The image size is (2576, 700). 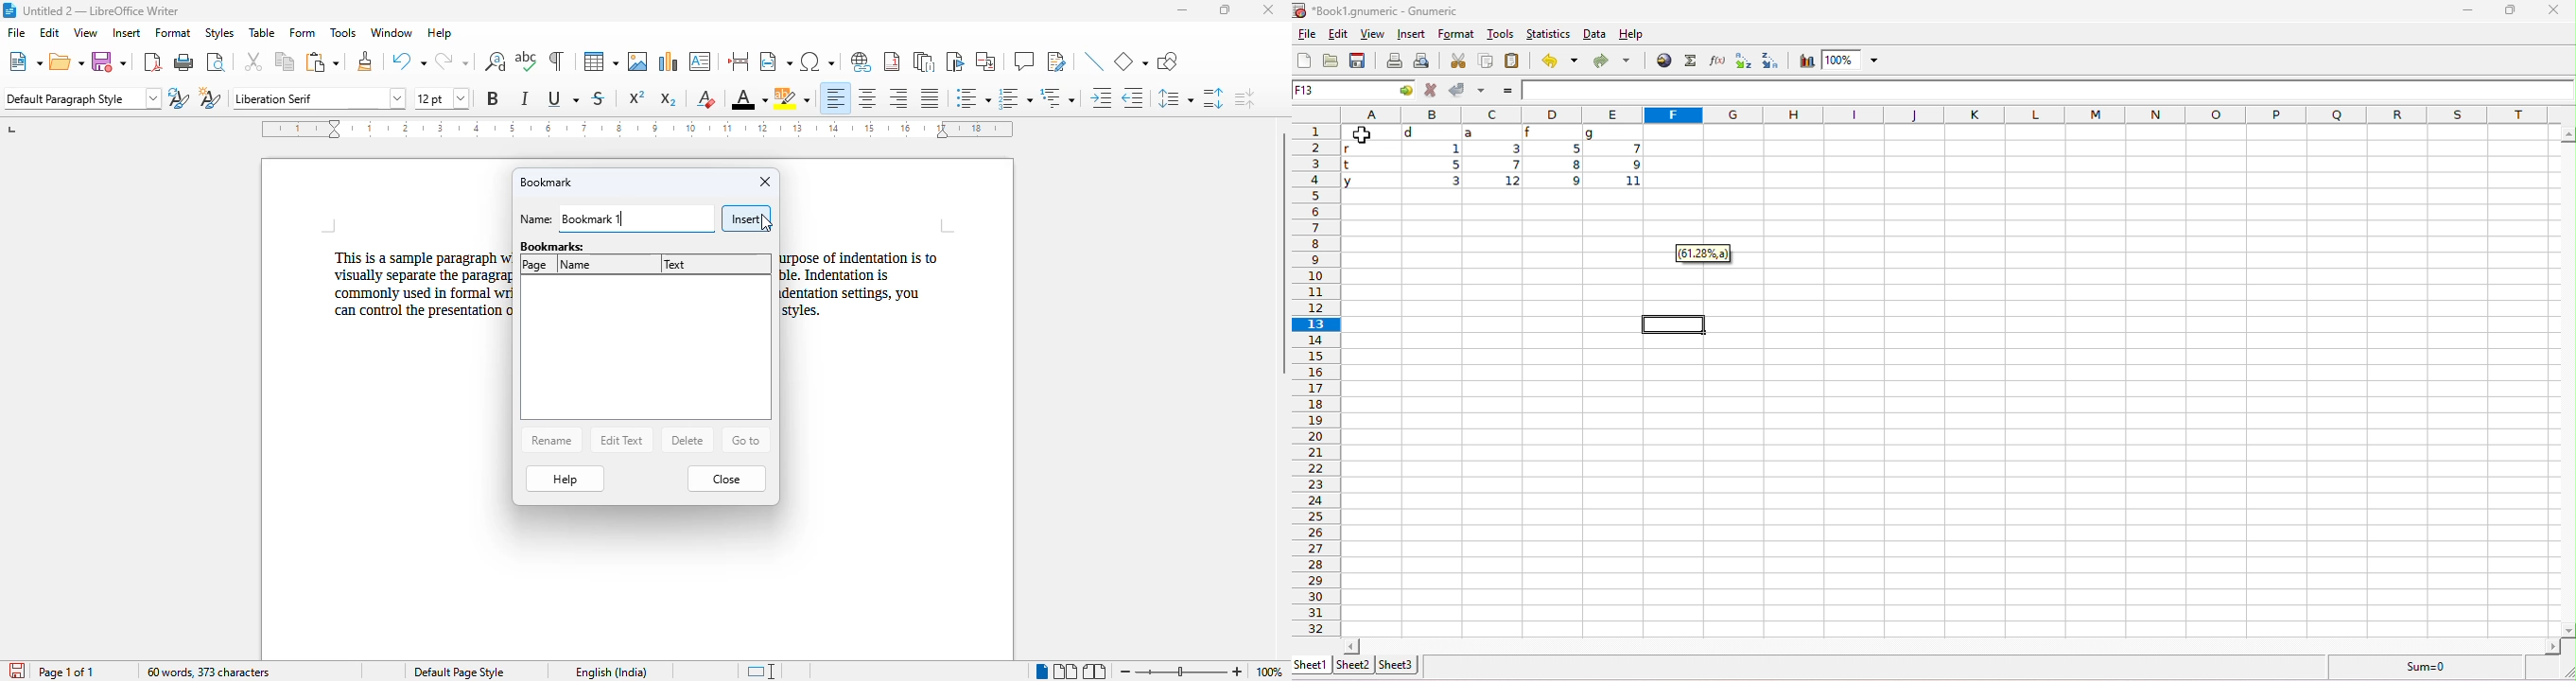 What do you see at coordinates (775, 61) in the screenshot?
I see `insert field` at bounding box center [775, 61].